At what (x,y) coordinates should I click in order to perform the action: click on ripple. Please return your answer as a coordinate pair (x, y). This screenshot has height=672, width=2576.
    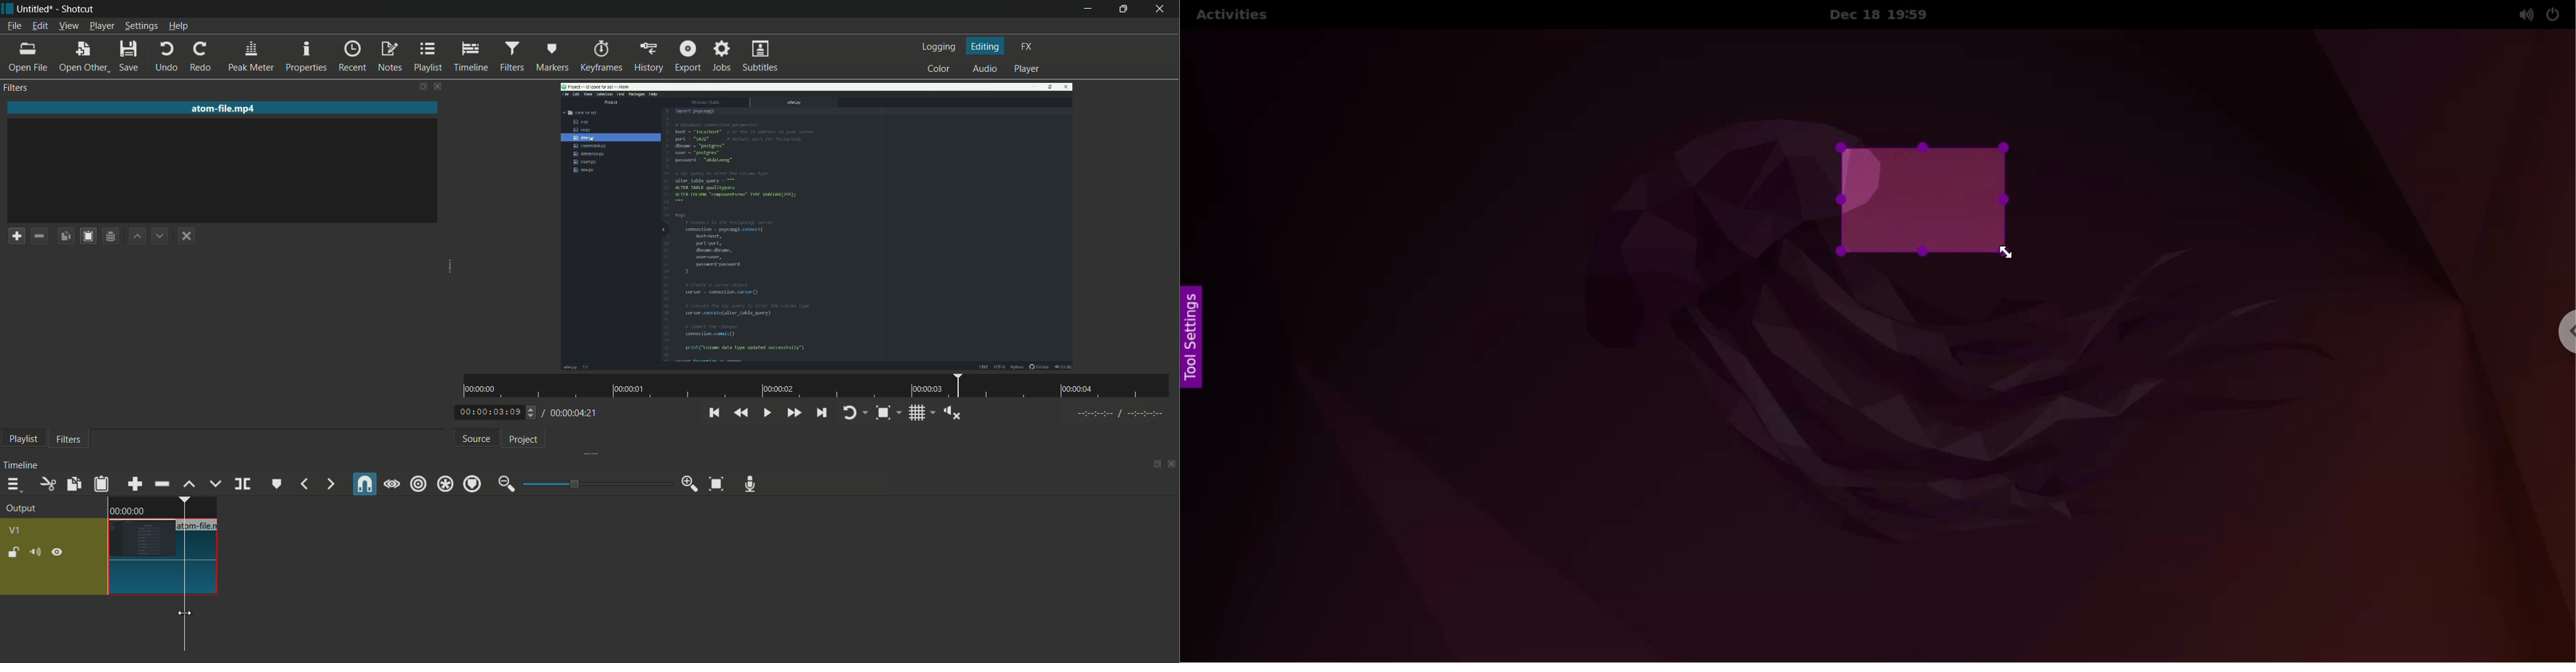
    Looking at the image, I should click on (417, 484).